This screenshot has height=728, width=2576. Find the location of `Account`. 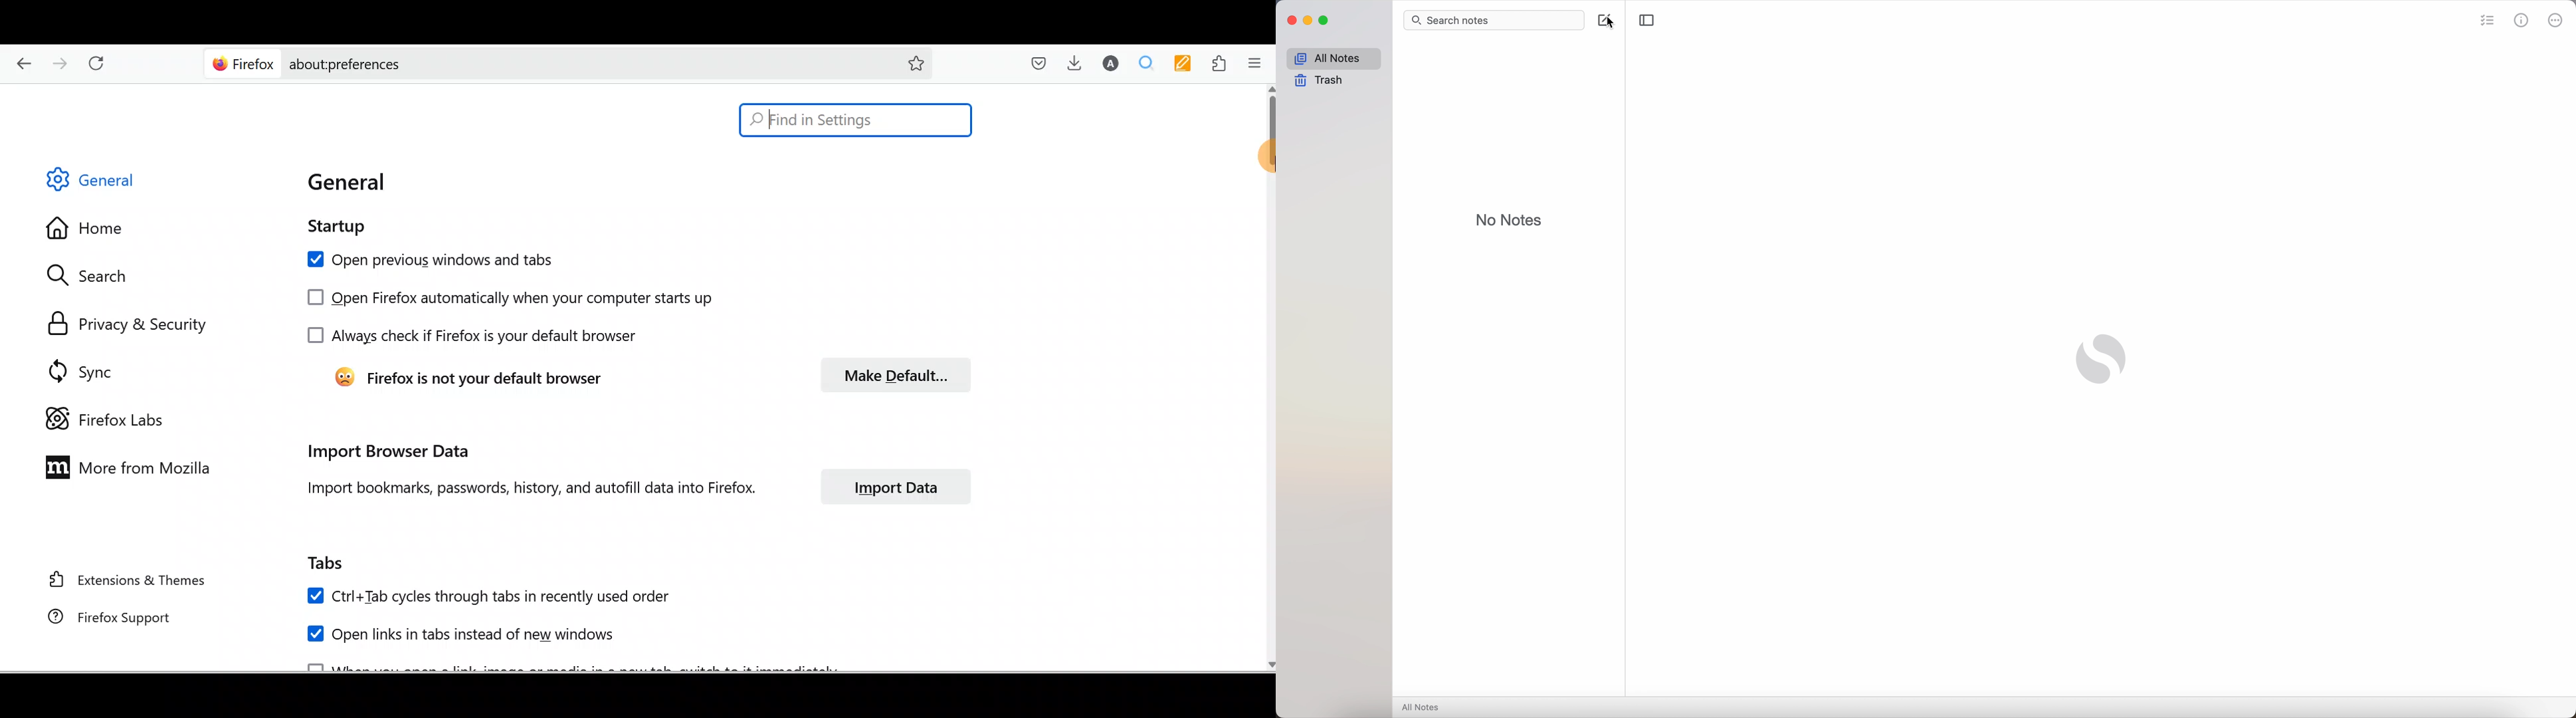

Account is located at coordinates (1112, 64).